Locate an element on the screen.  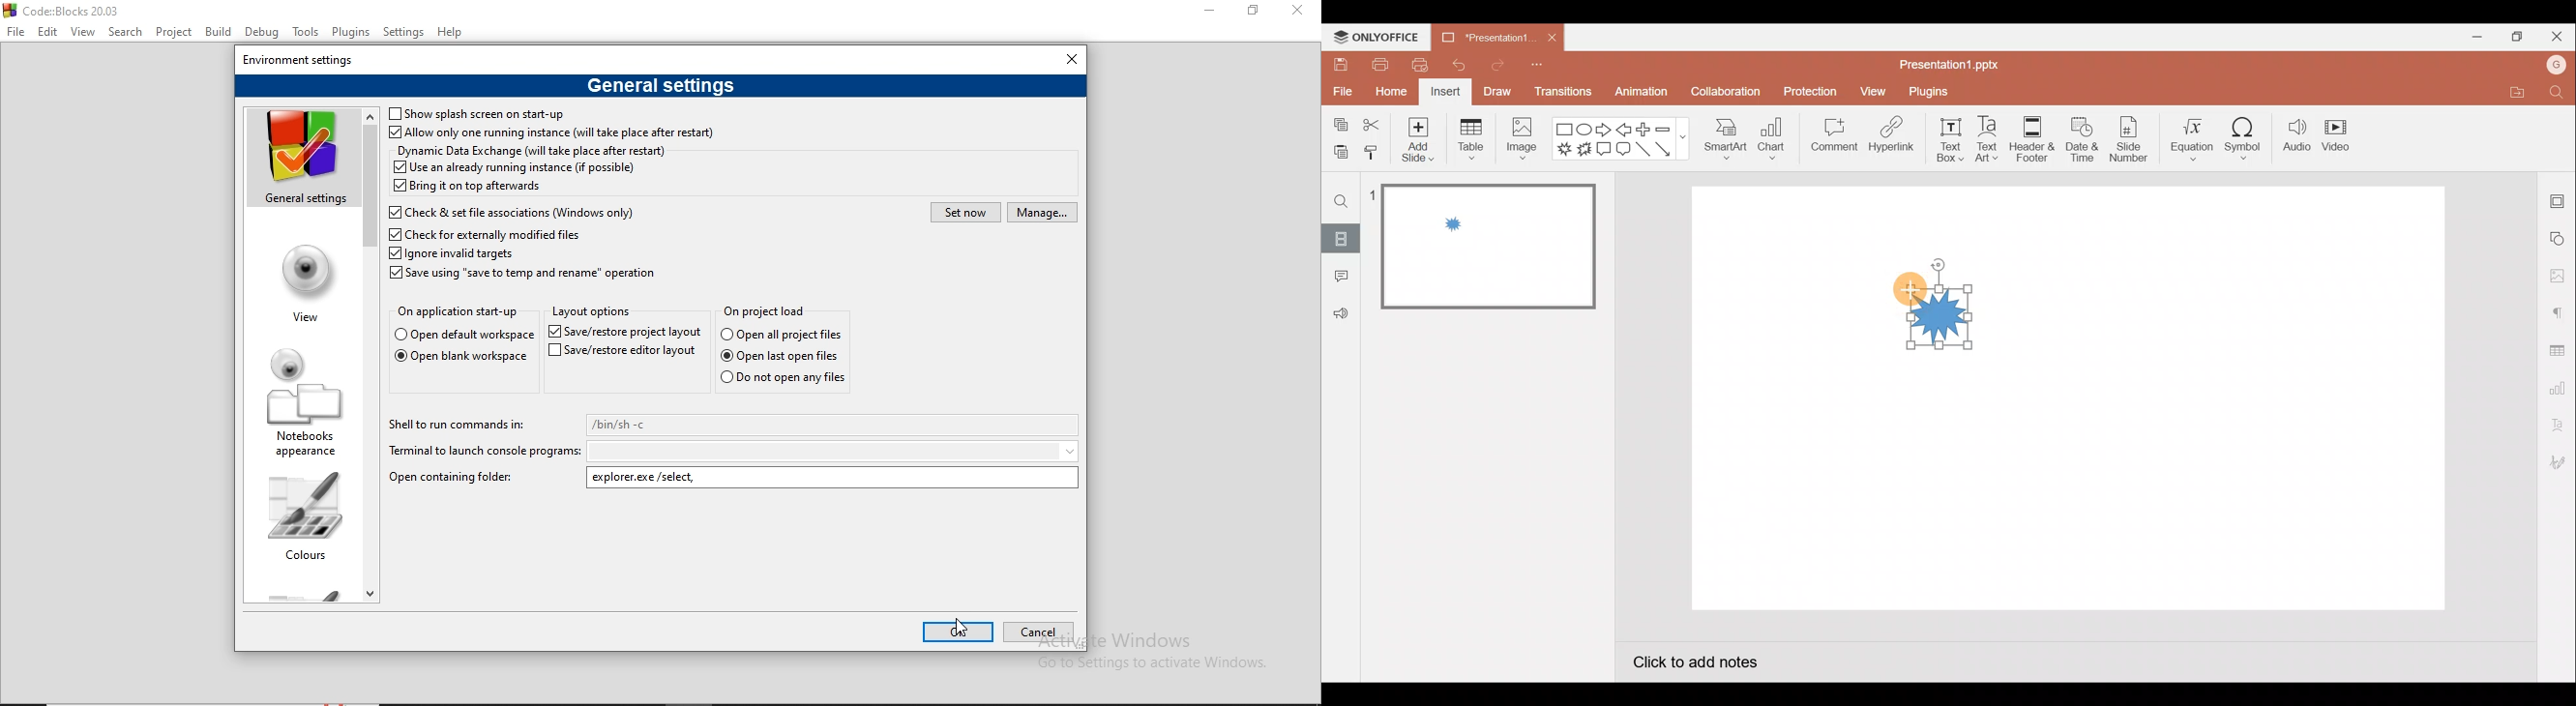
Comment is located at coordinates (1340, 277).